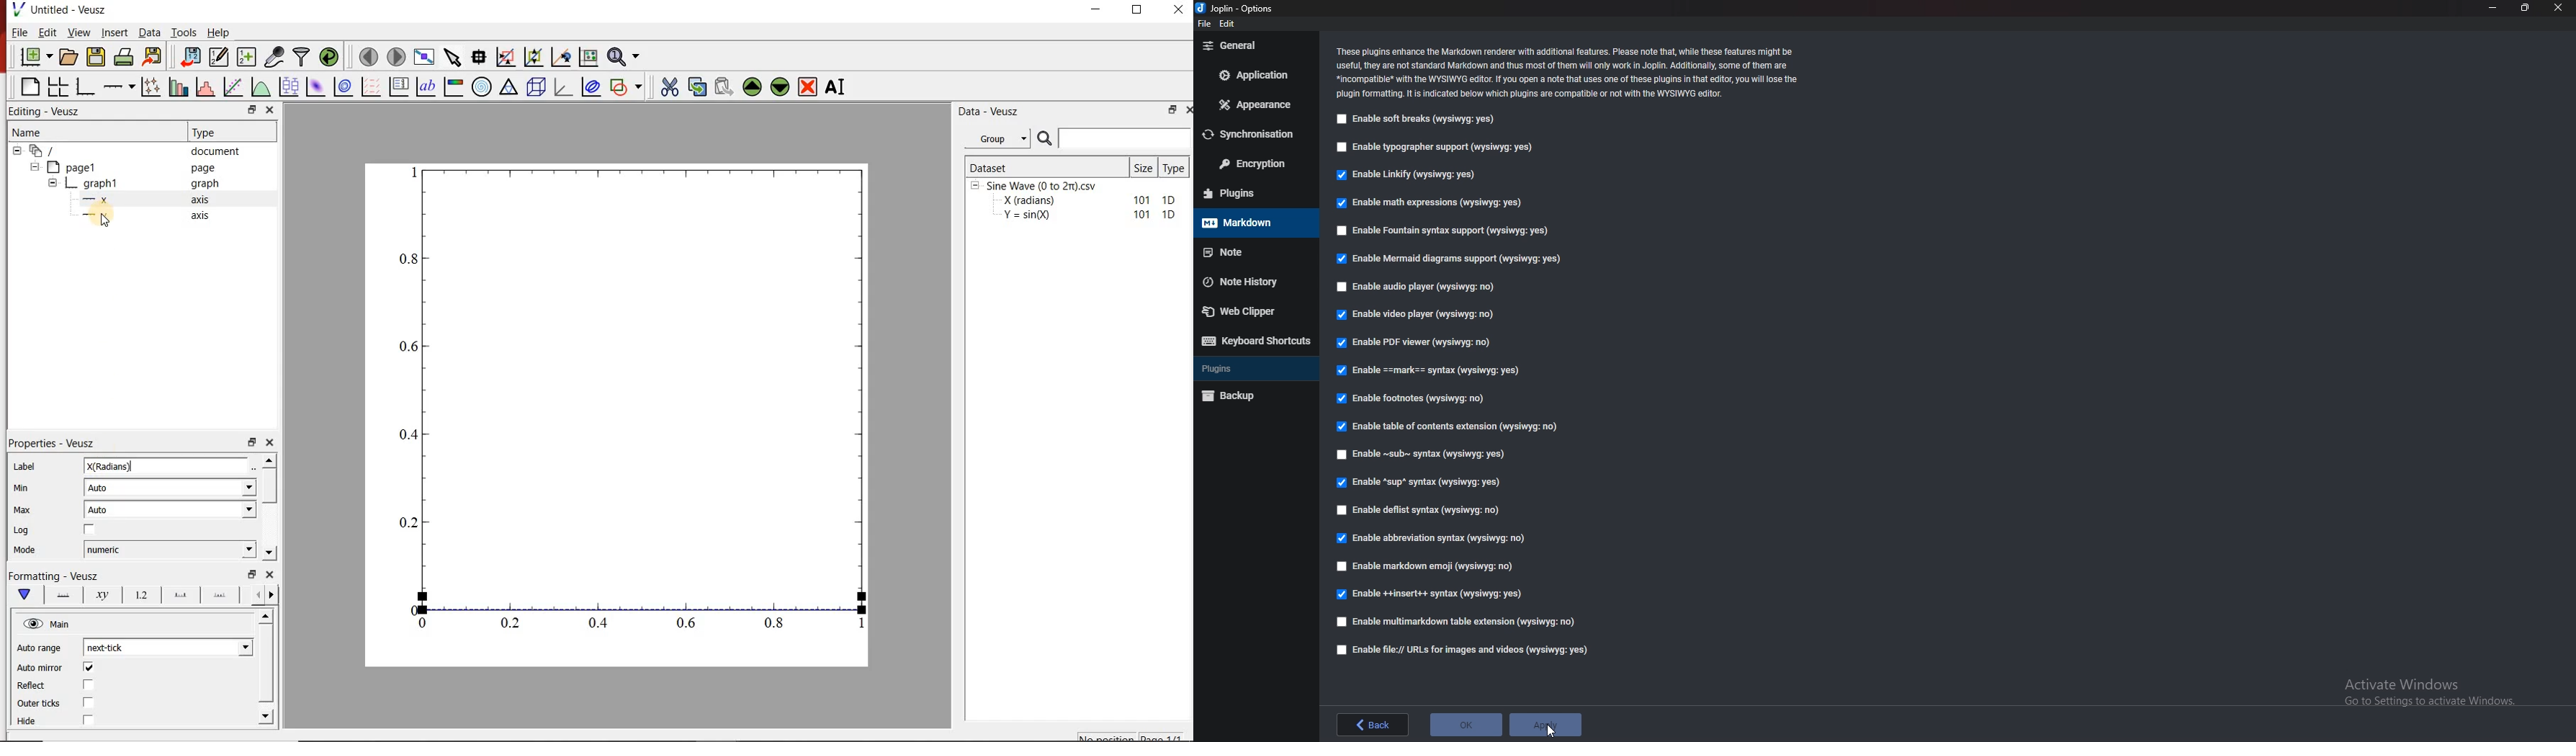 The height and width of the screenshot is (756, 2576). I want to click on Note, so click(1249, 251).